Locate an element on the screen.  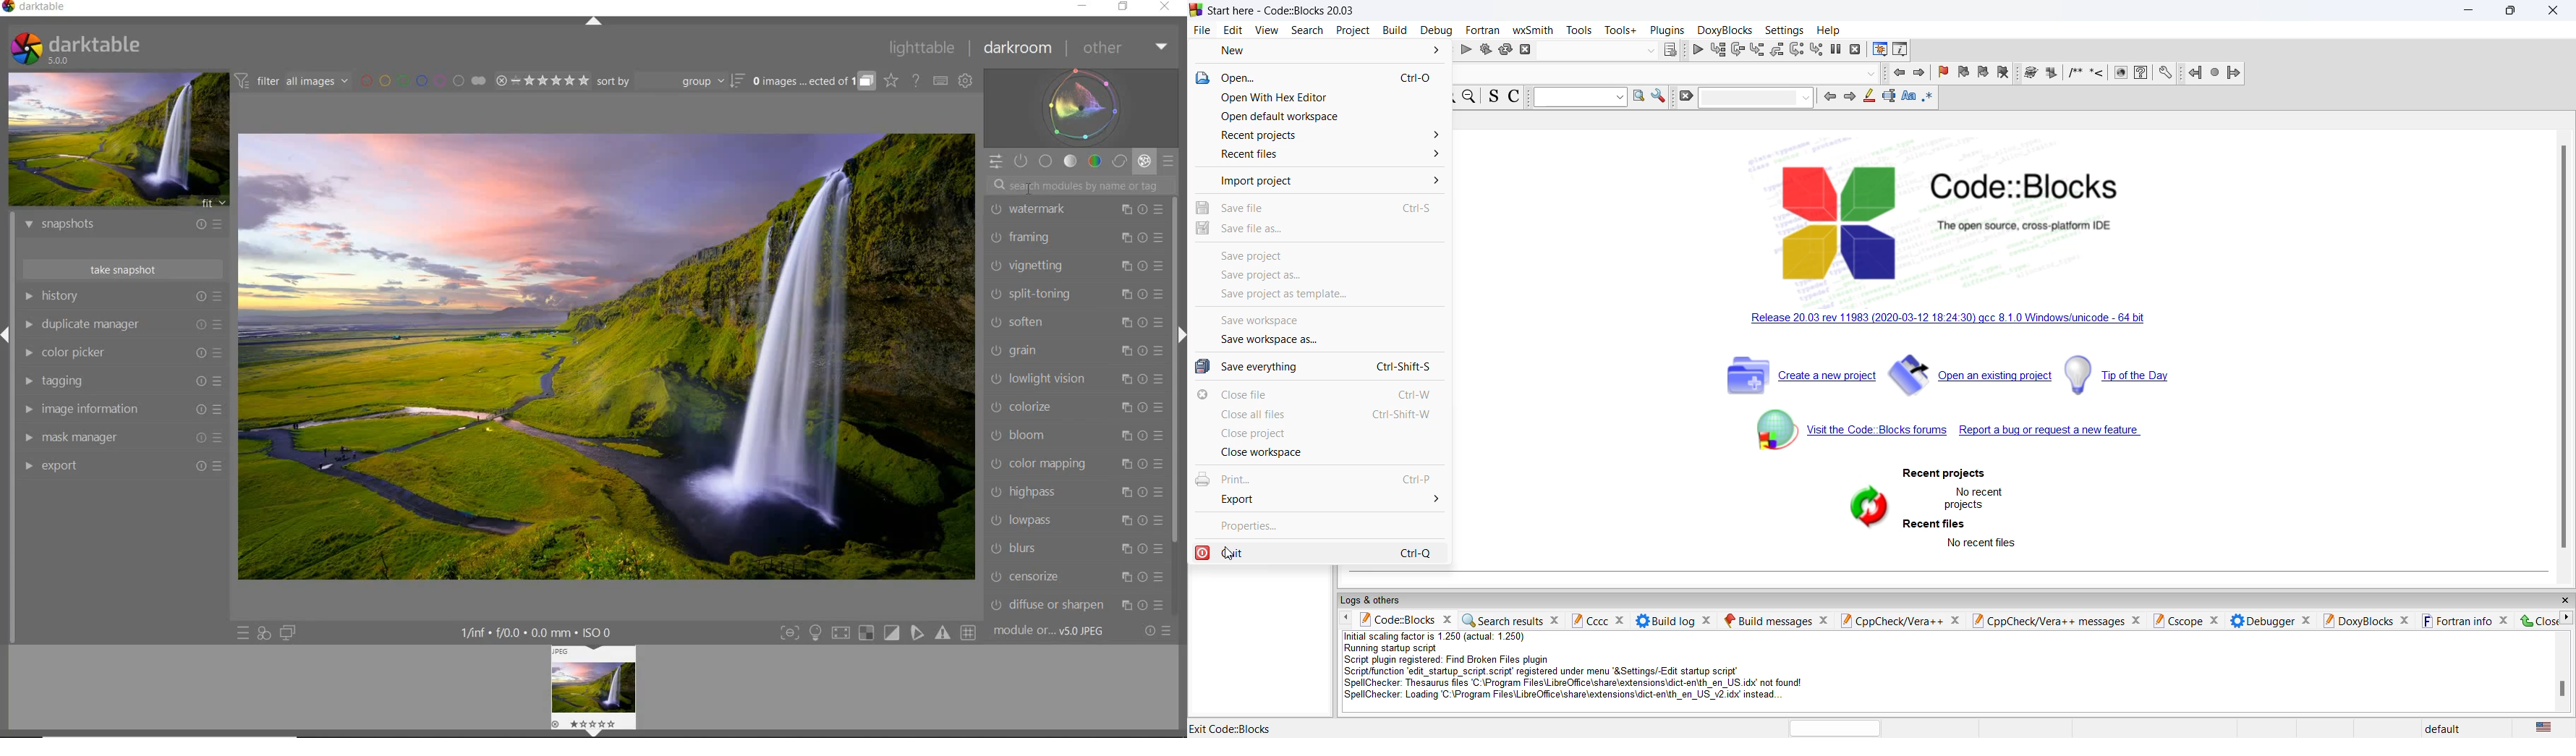
Debugger is located at coordinates (2270, 621).